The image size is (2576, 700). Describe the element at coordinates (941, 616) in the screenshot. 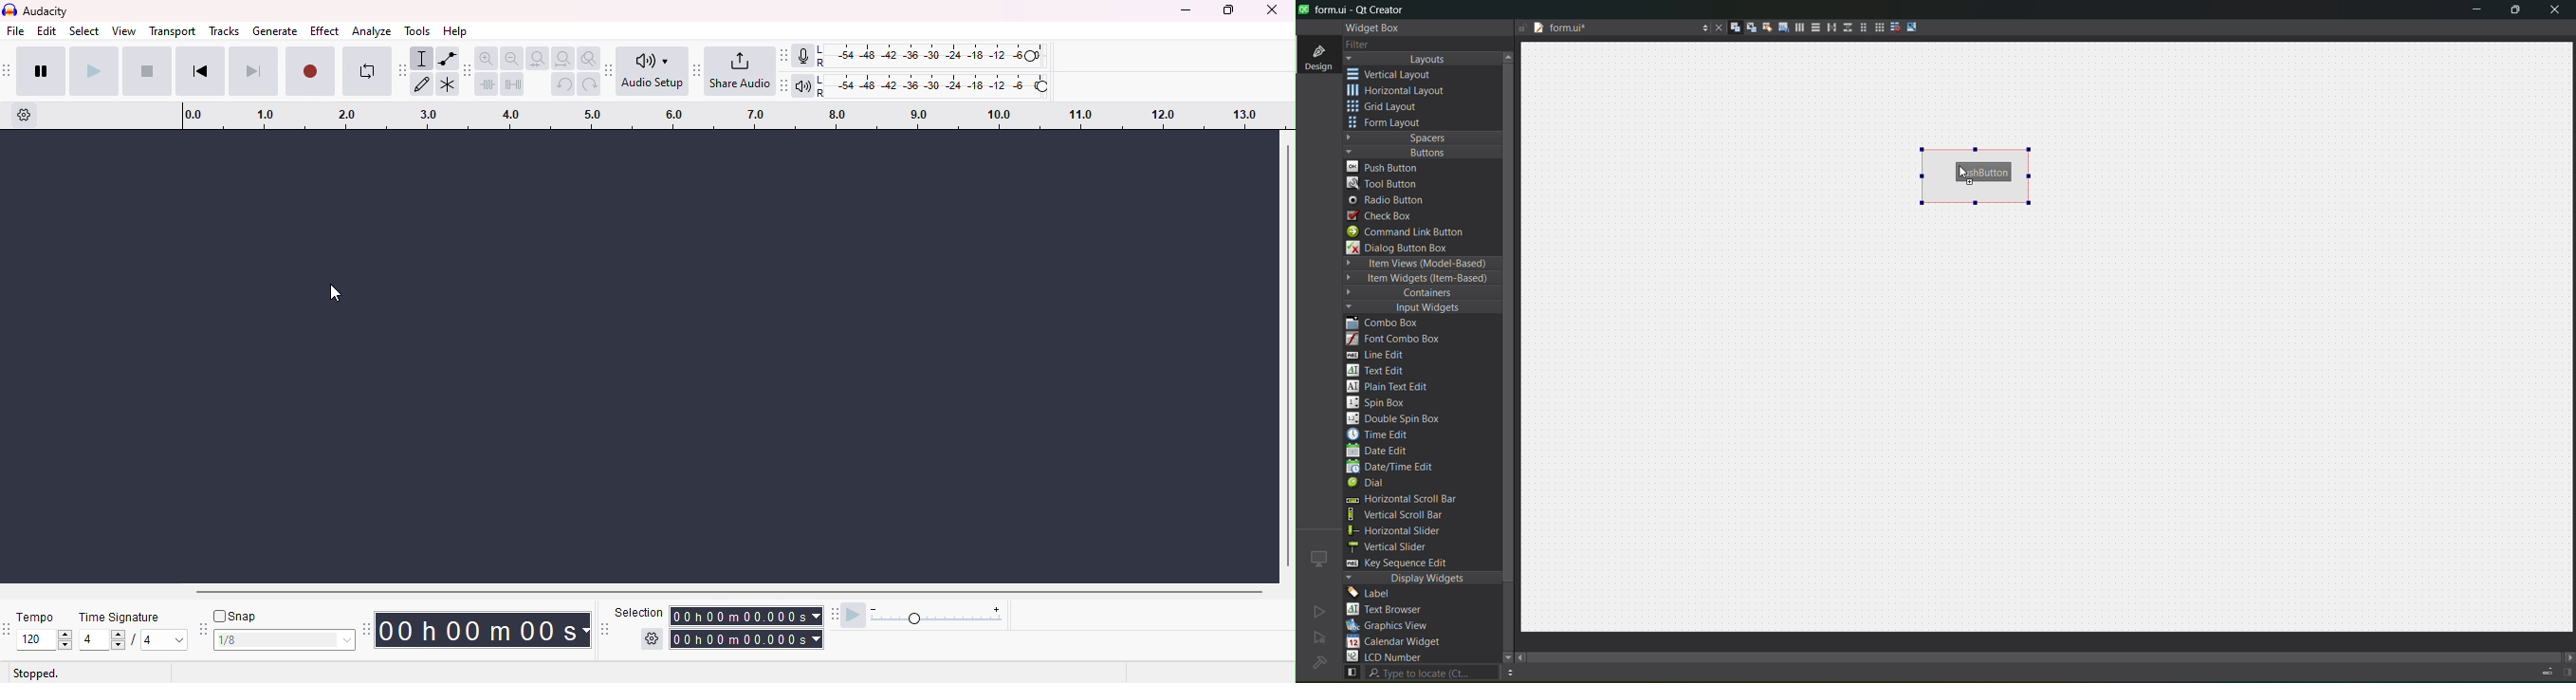

I see `playback speed` at that location.